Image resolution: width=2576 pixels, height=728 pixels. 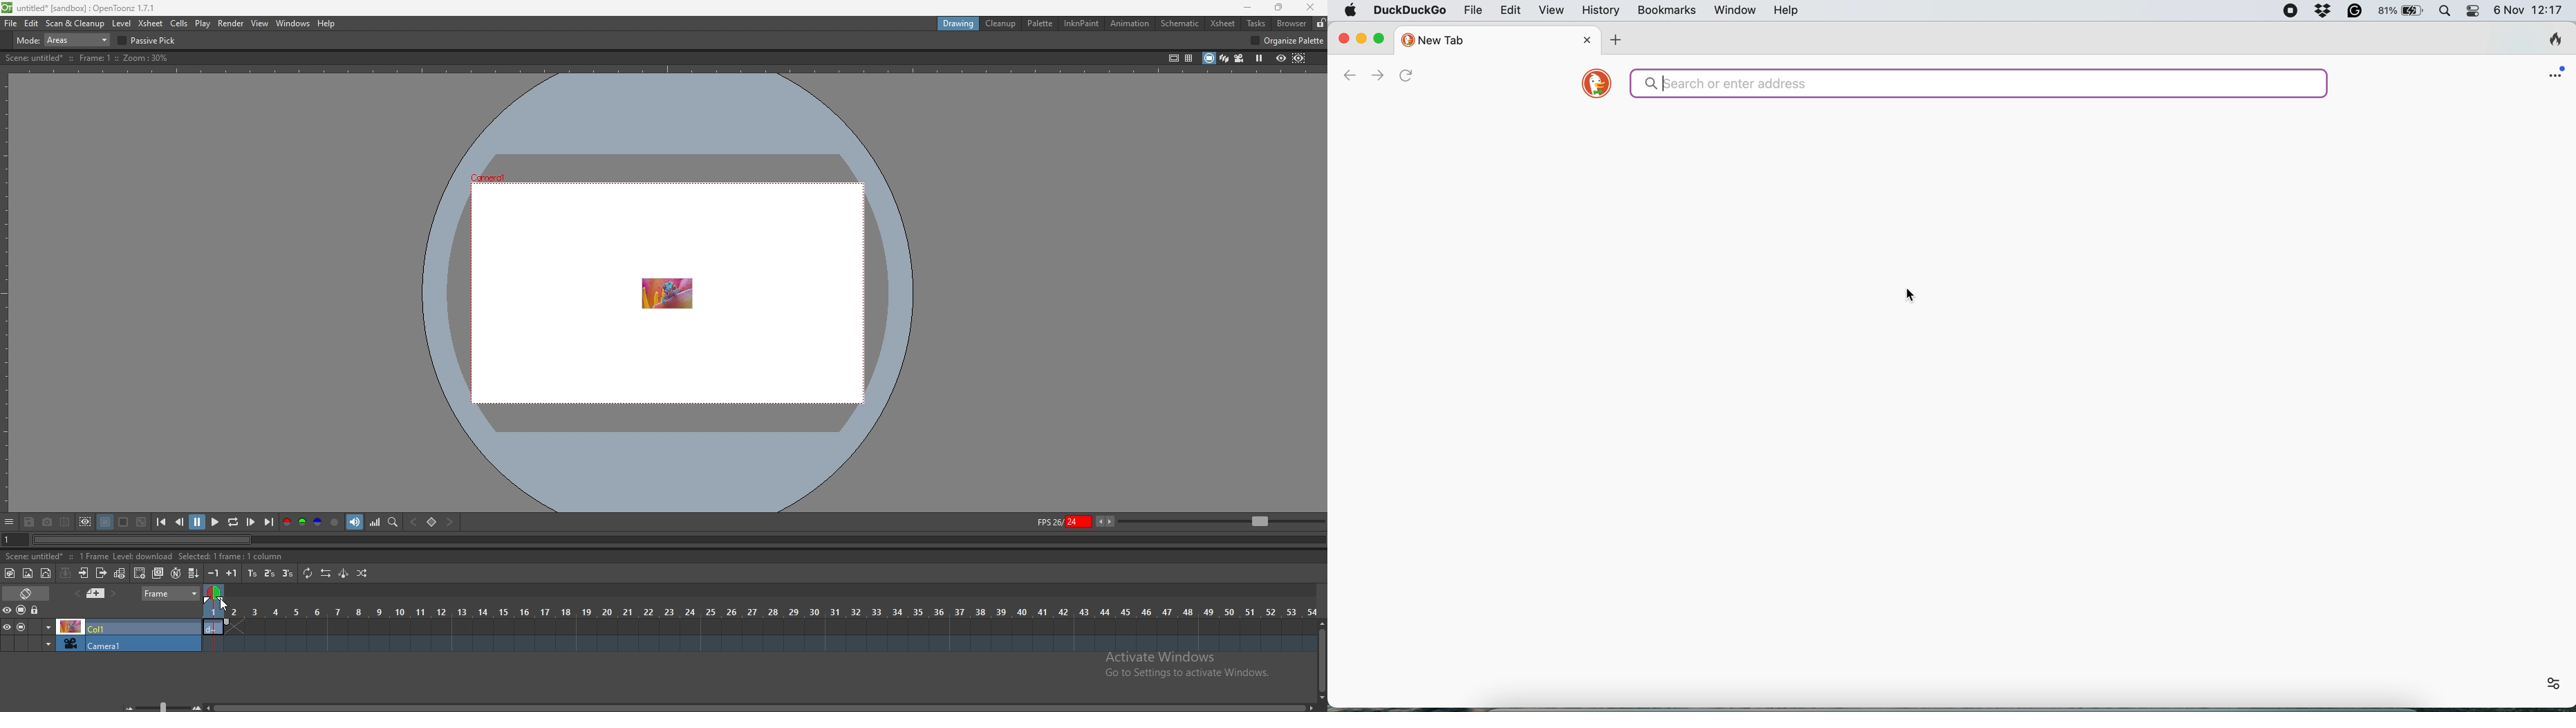 What do you see at coordinates (10, 610) in the screenshot?
I see `visibility toggle` at bounding box center [10, 610].